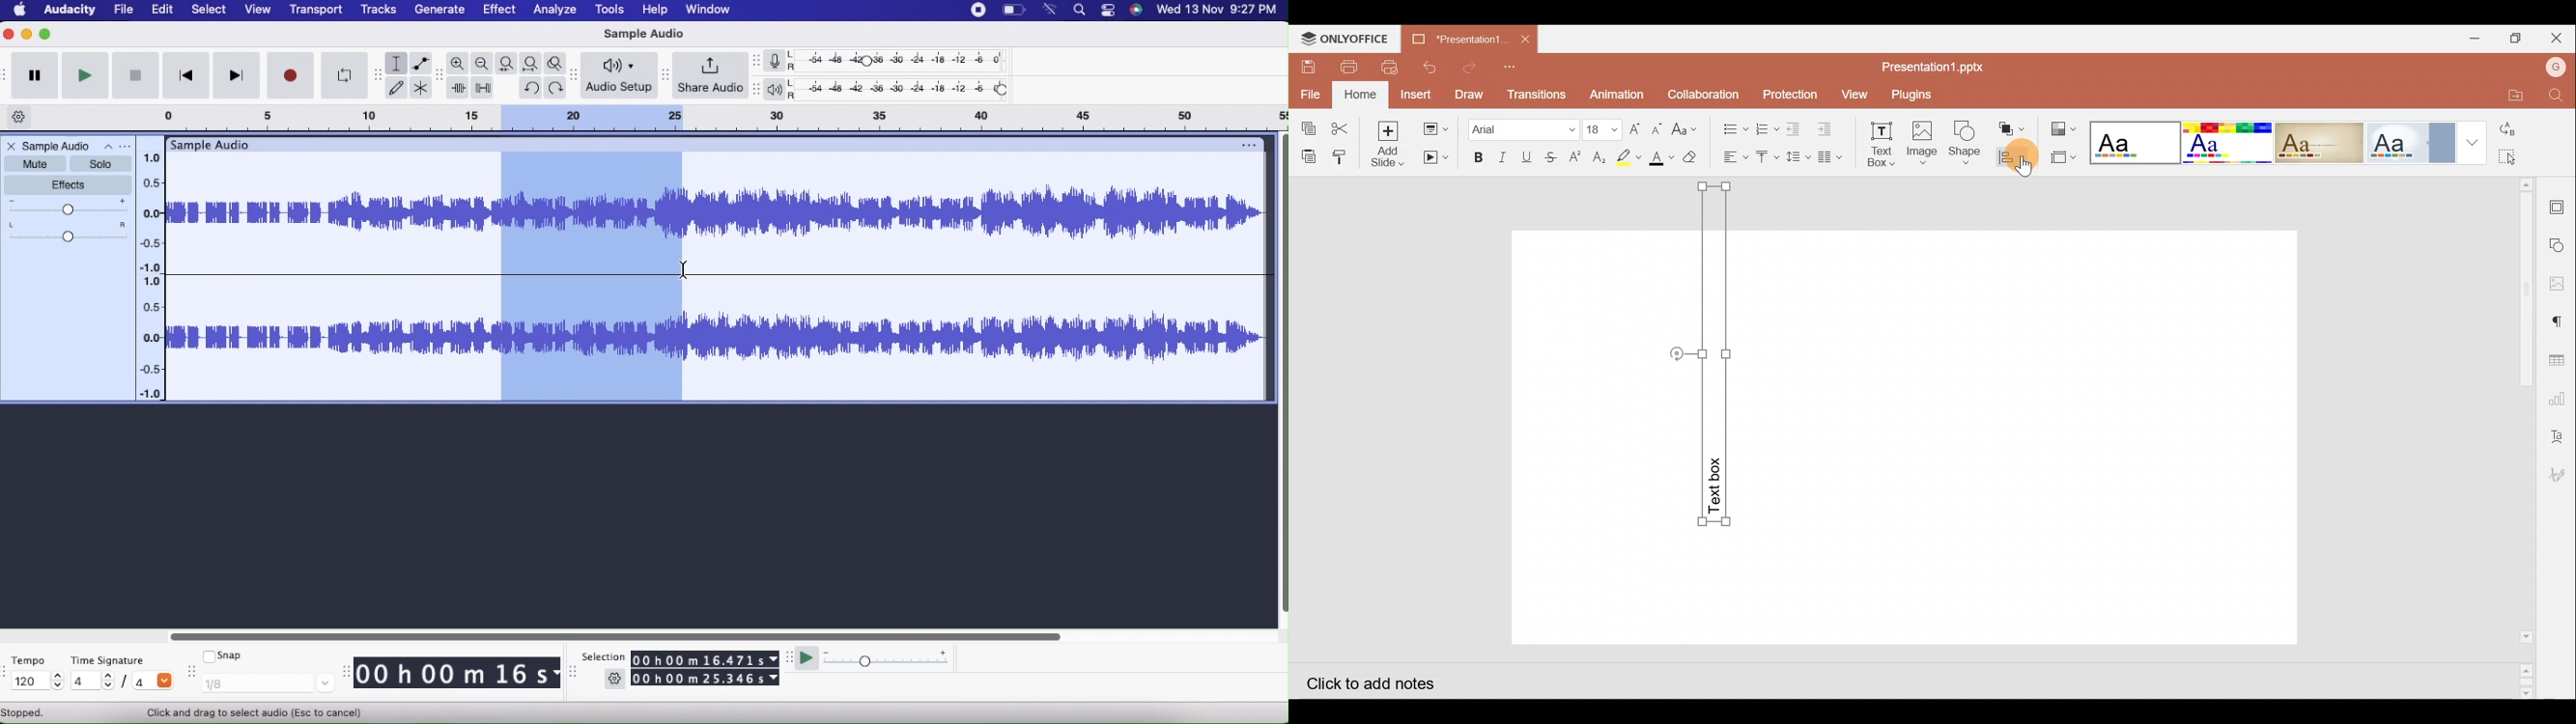  Describe the element at coordinates (576, 676) in the screenshot. I see `move toolbar` at that location.